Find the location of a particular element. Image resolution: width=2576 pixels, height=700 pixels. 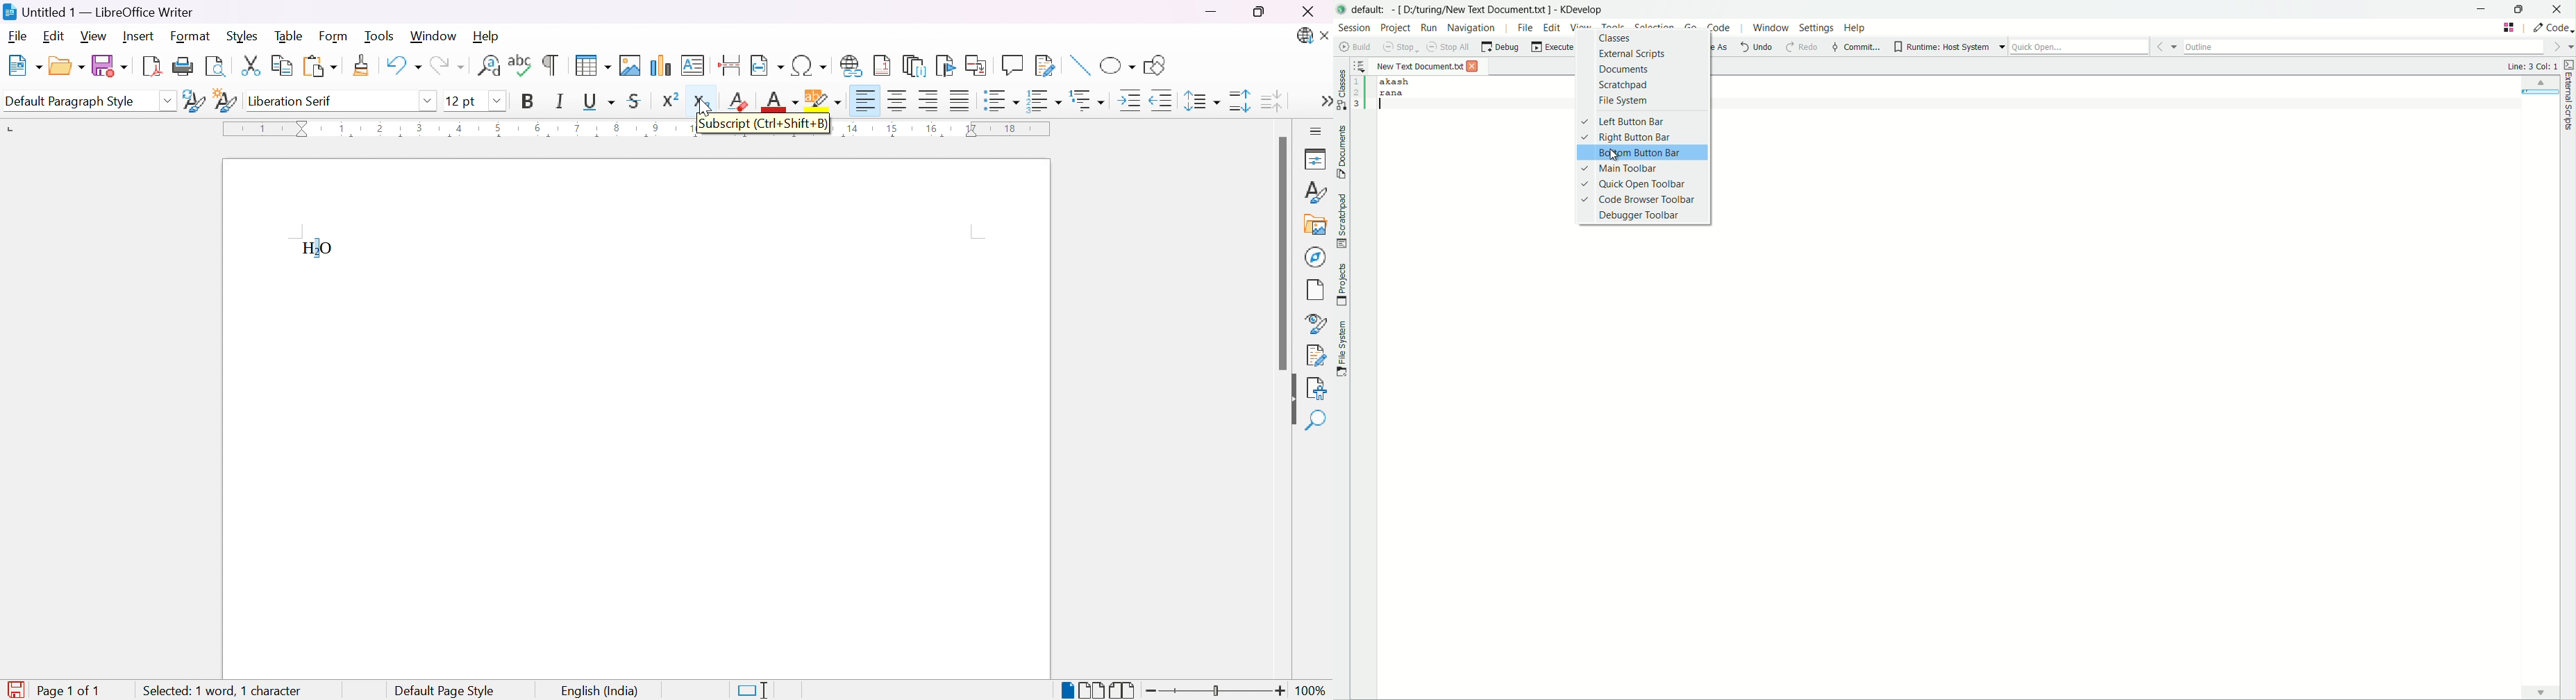

Styles is located at coordinates (1314, 196).